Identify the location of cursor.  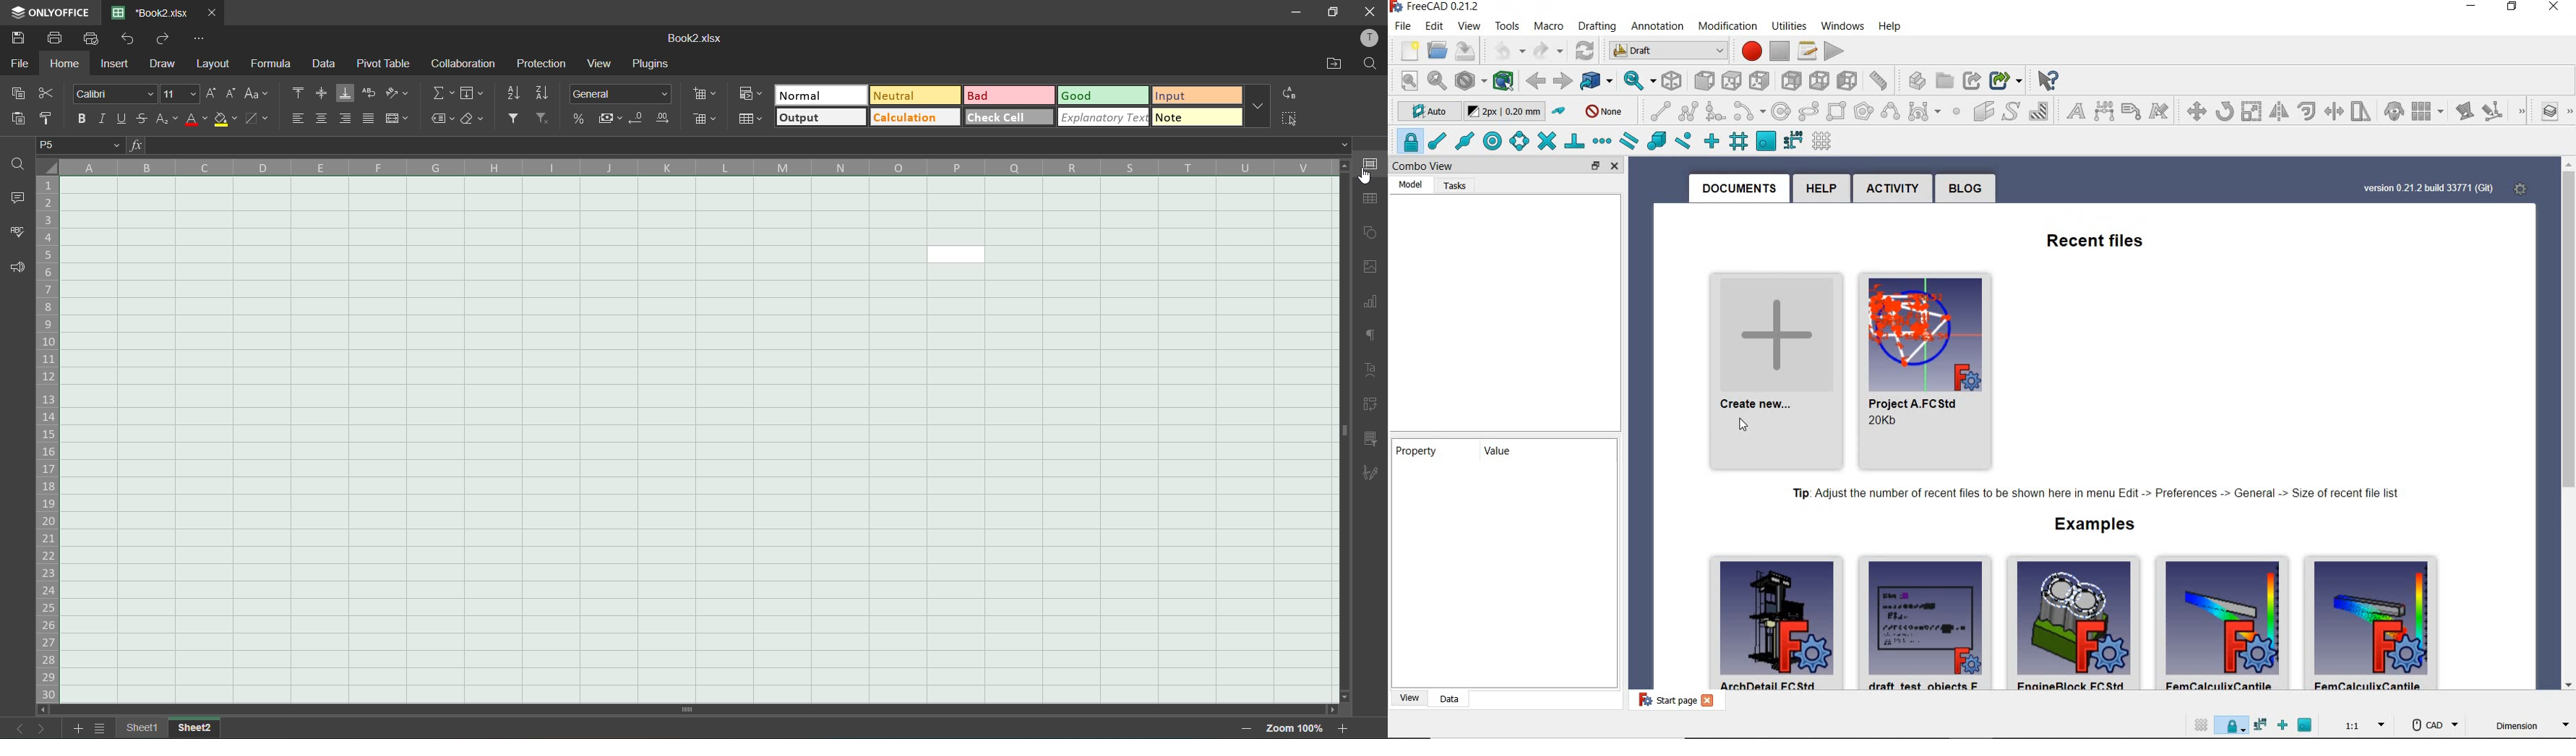
(1744, 425).